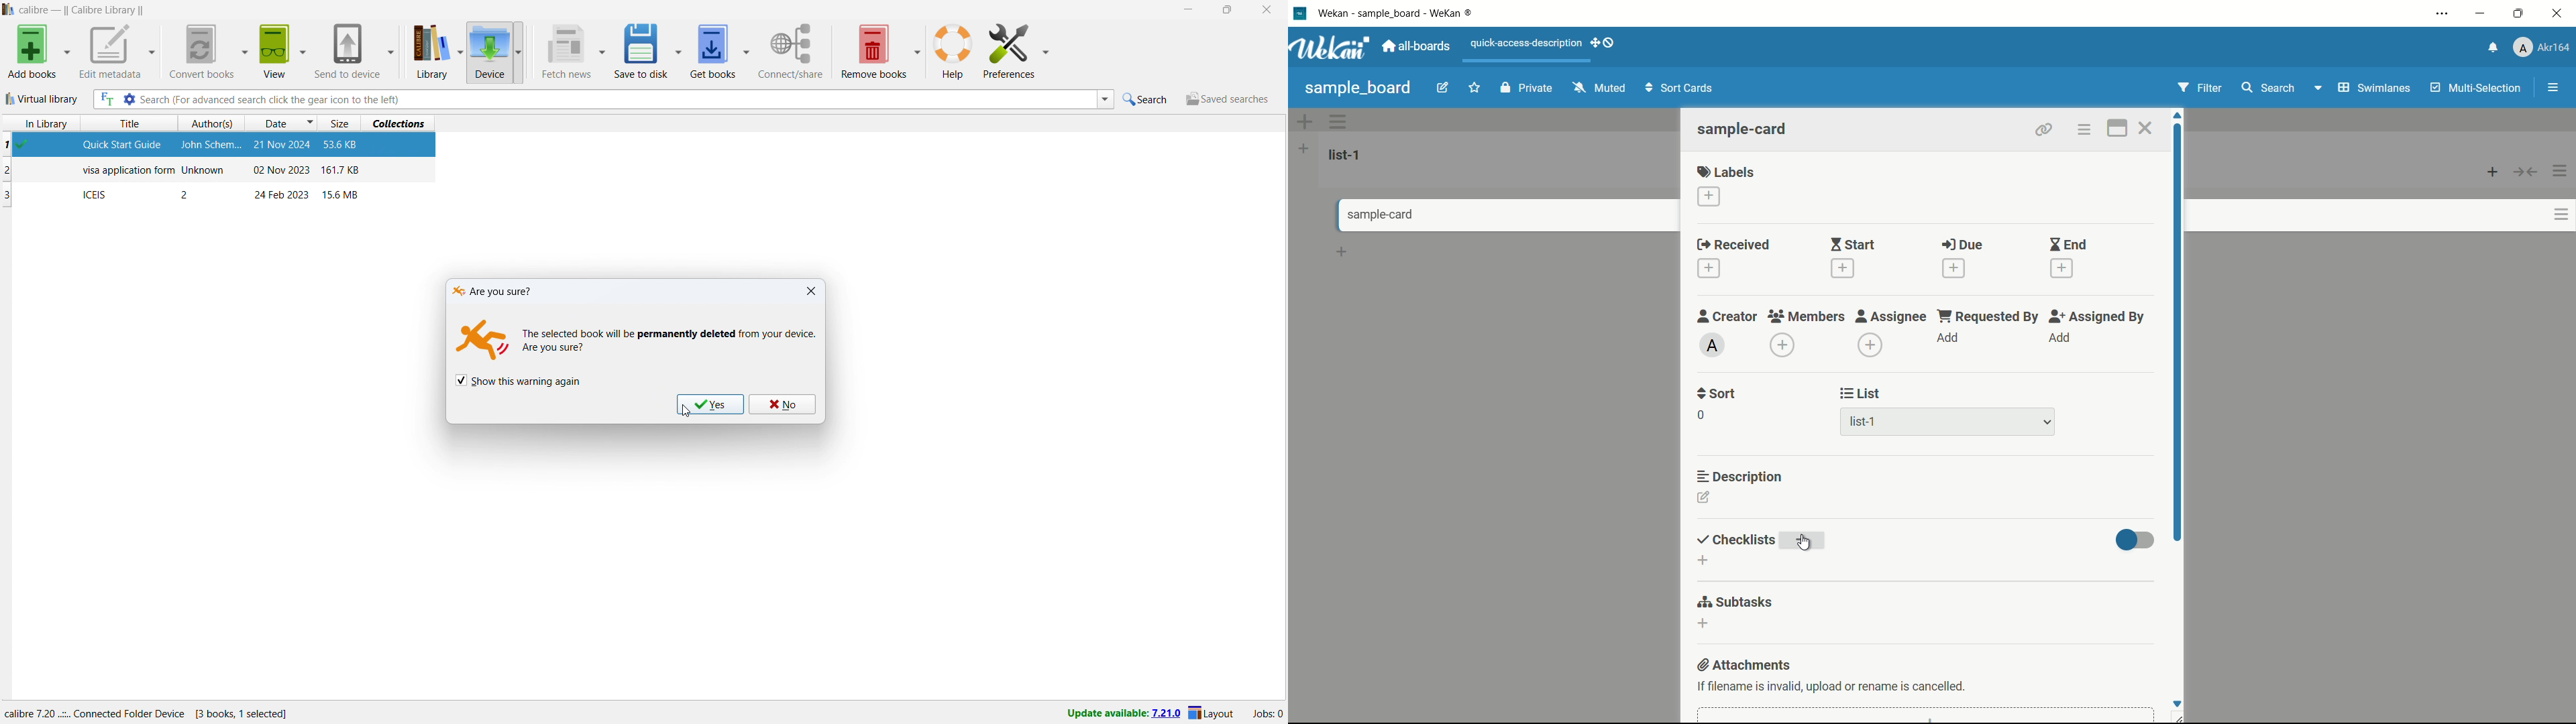 The width and height of the screenshot is (2576, 728). I want to click on save to disk, so click(640, 50).